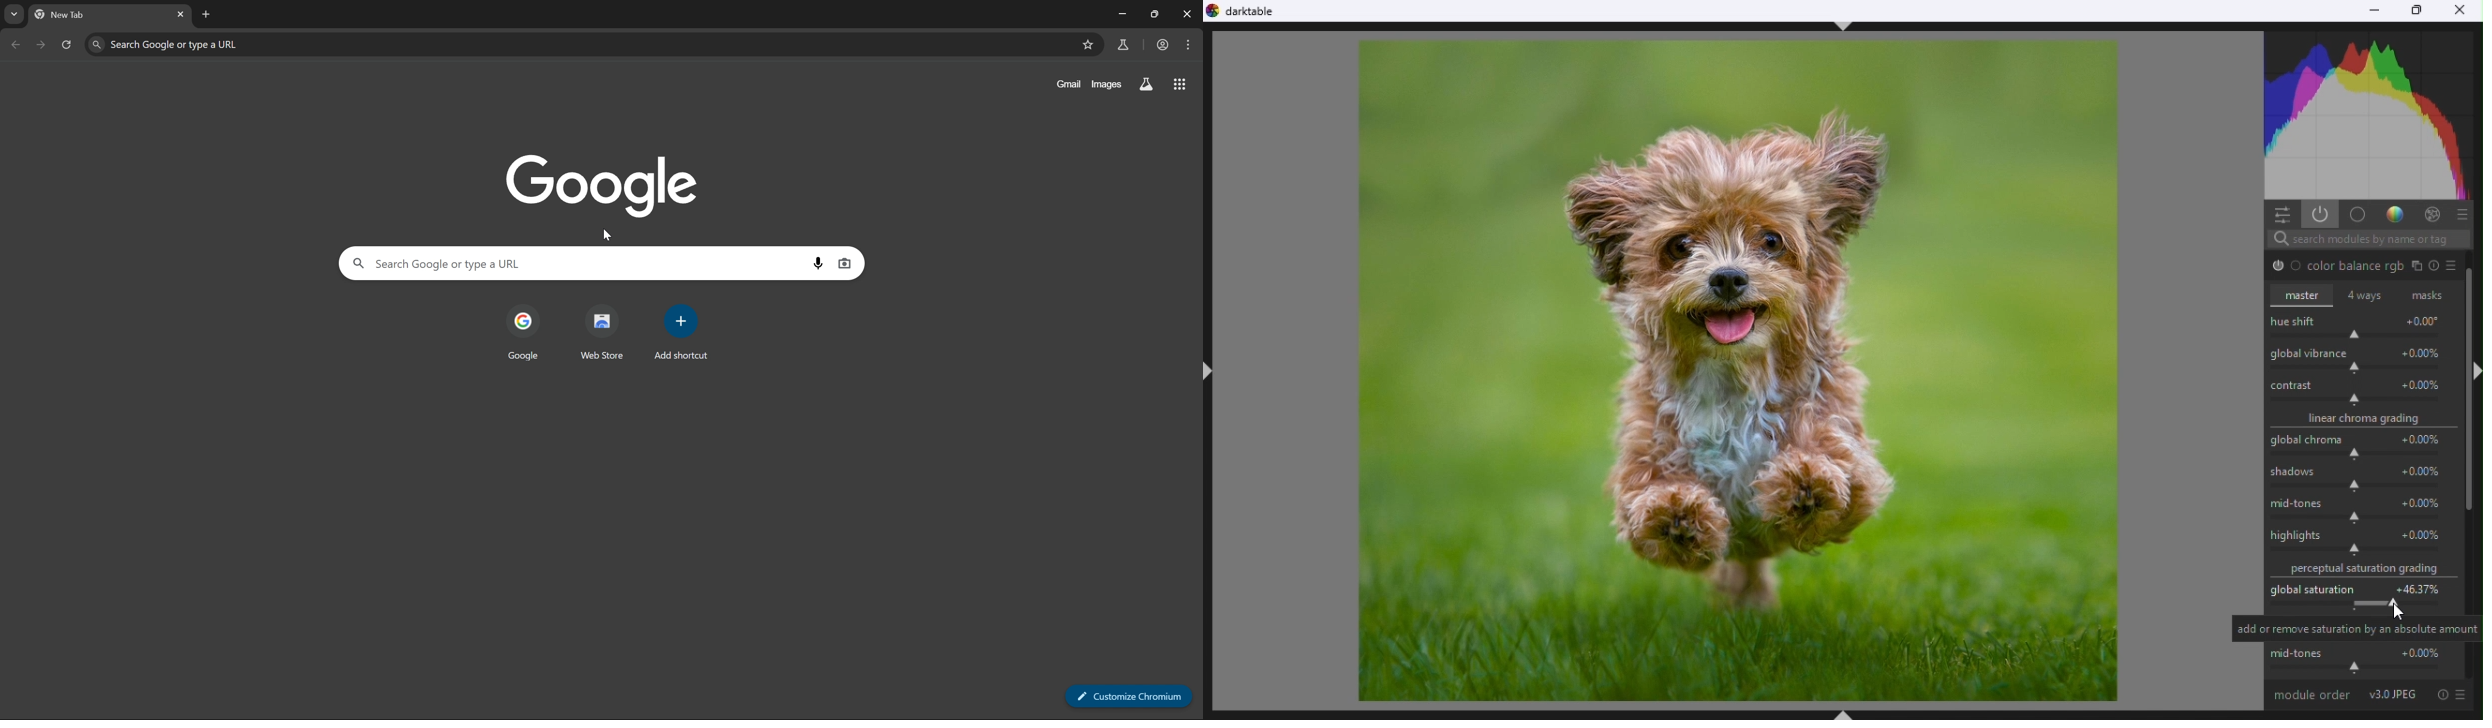 The image size is (2492, 728). I want to click on google, so click(604, 188).